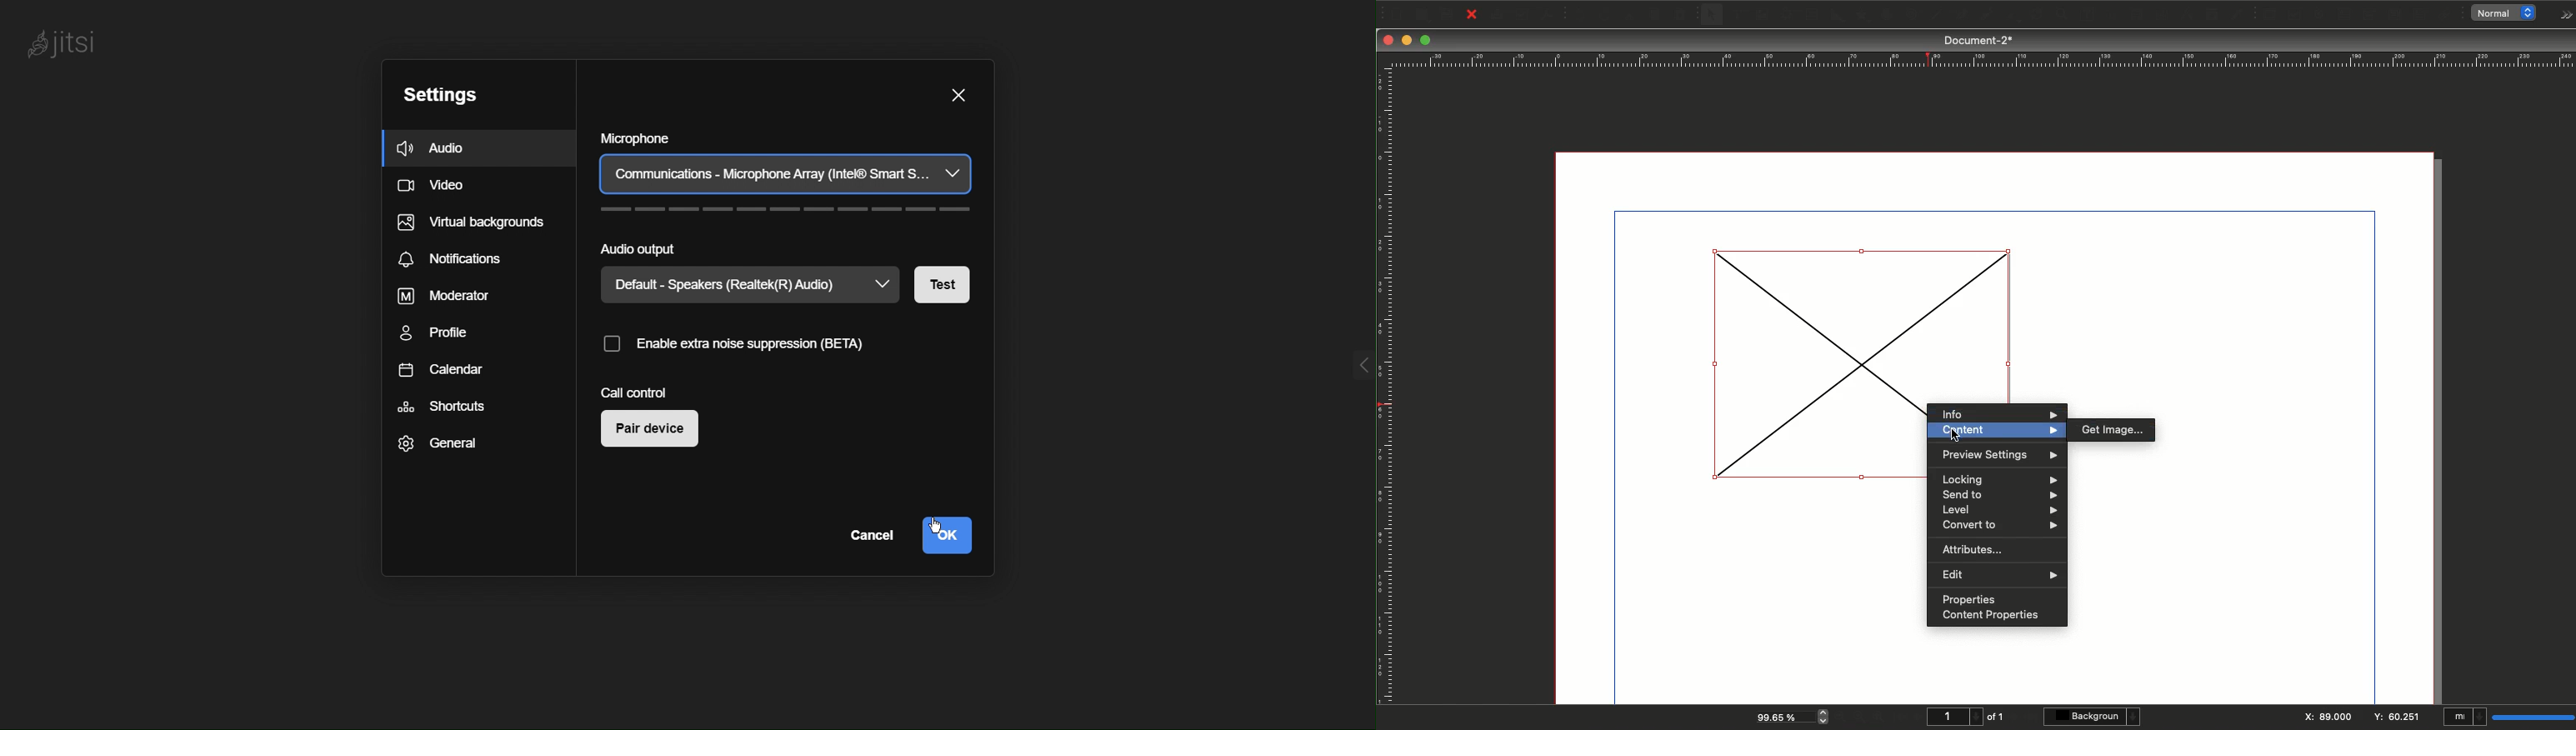 Image resolution: width=2576 pixels, height=756 pixels. What do you see at coordinates (2422, 15) in the screenshot?
I see `Text annotation` at bounding box center [2422, 15].